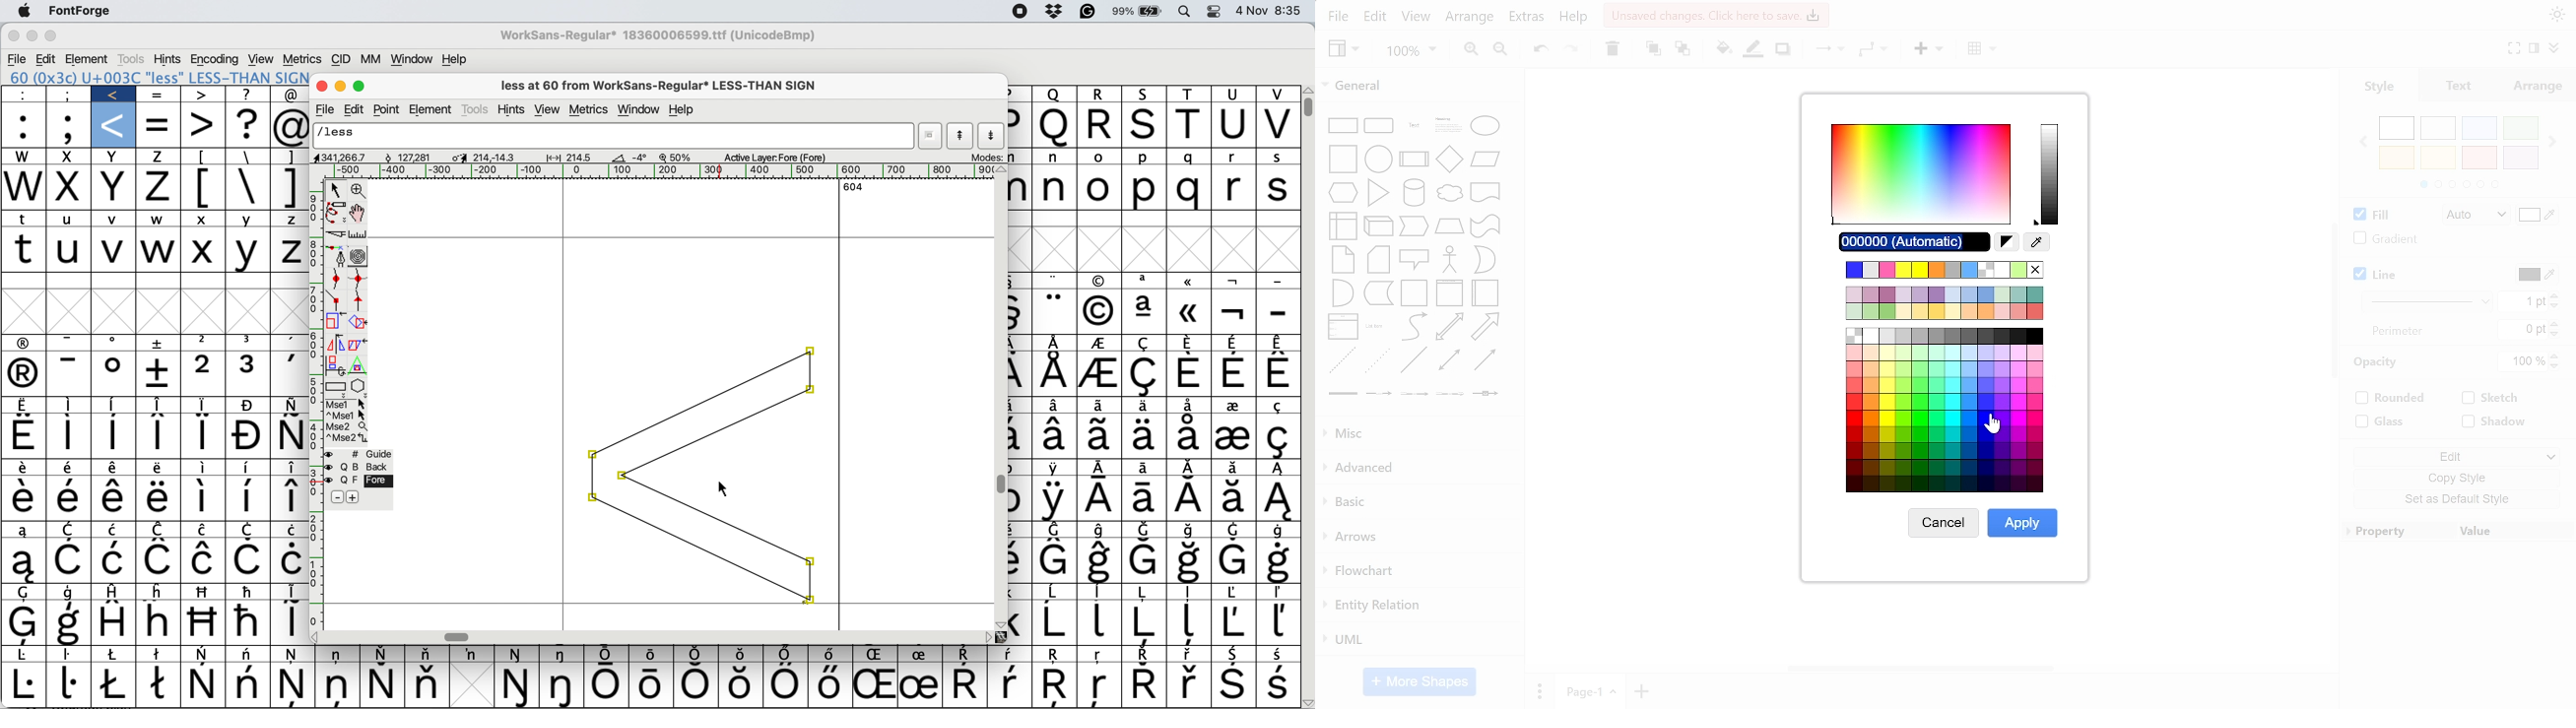 The width and height of the screenshot is (2576, 728). I want to click on recent colors, so click(1948, 270).